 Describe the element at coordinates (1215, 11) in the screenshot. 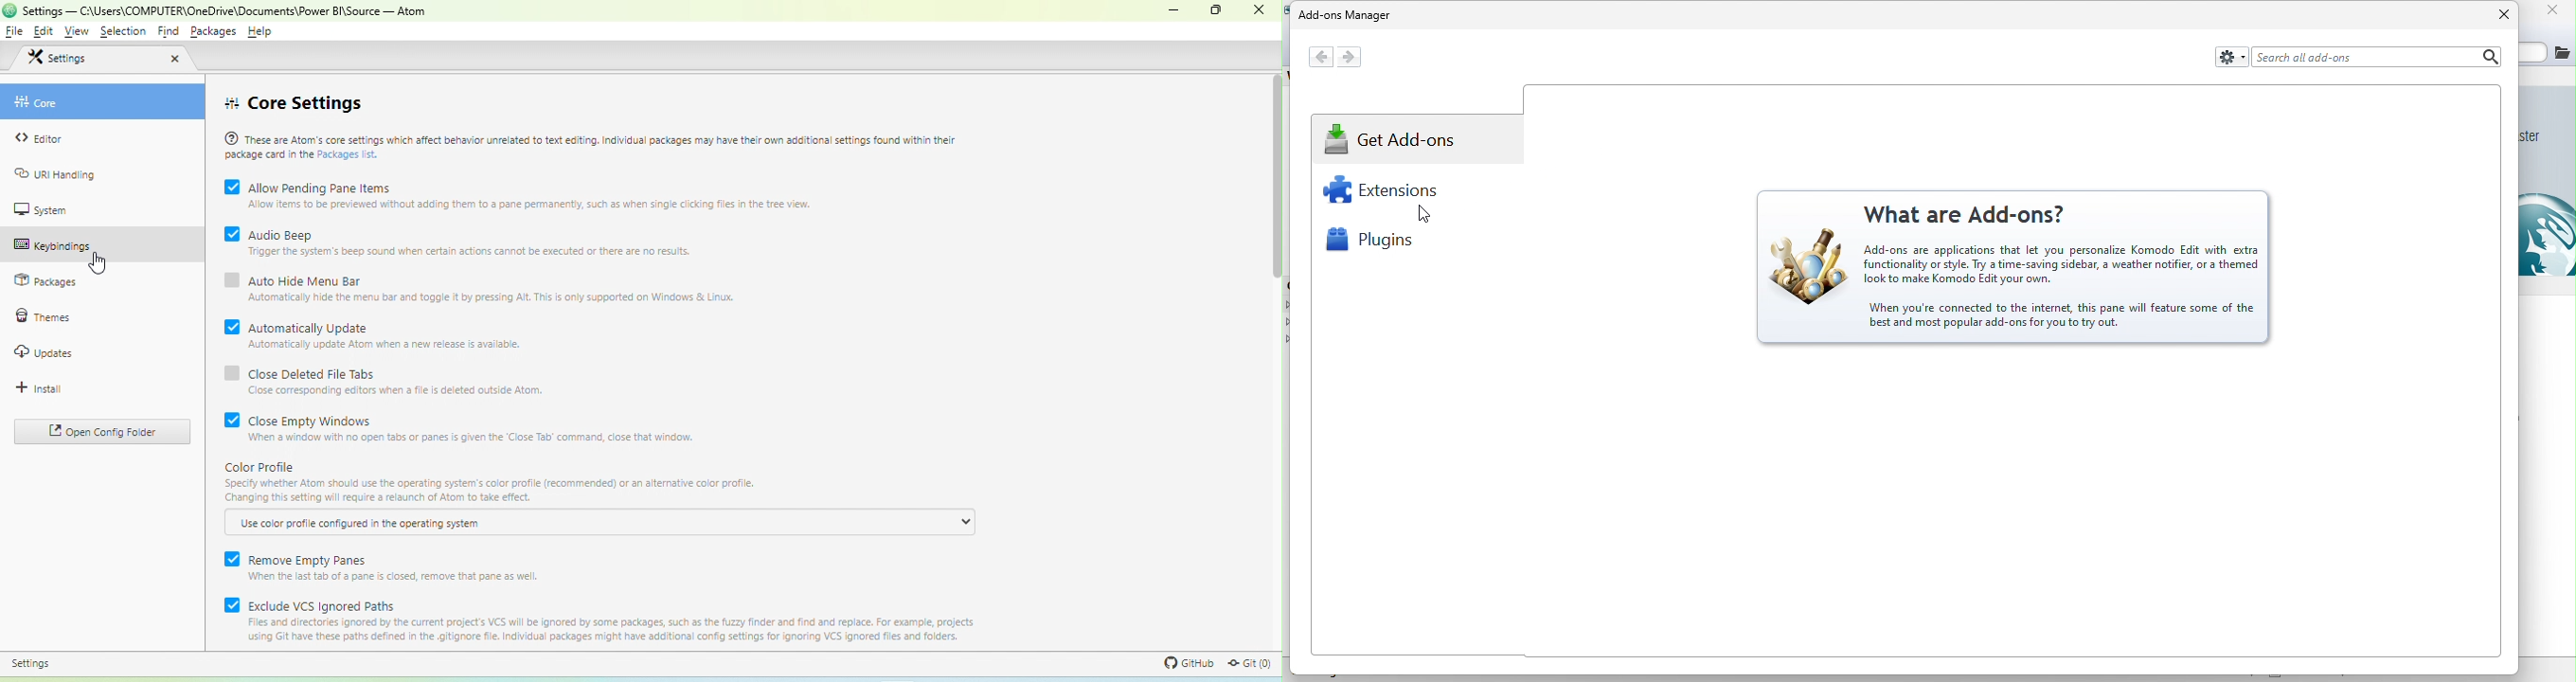

I see `maximize or restore` at that location.